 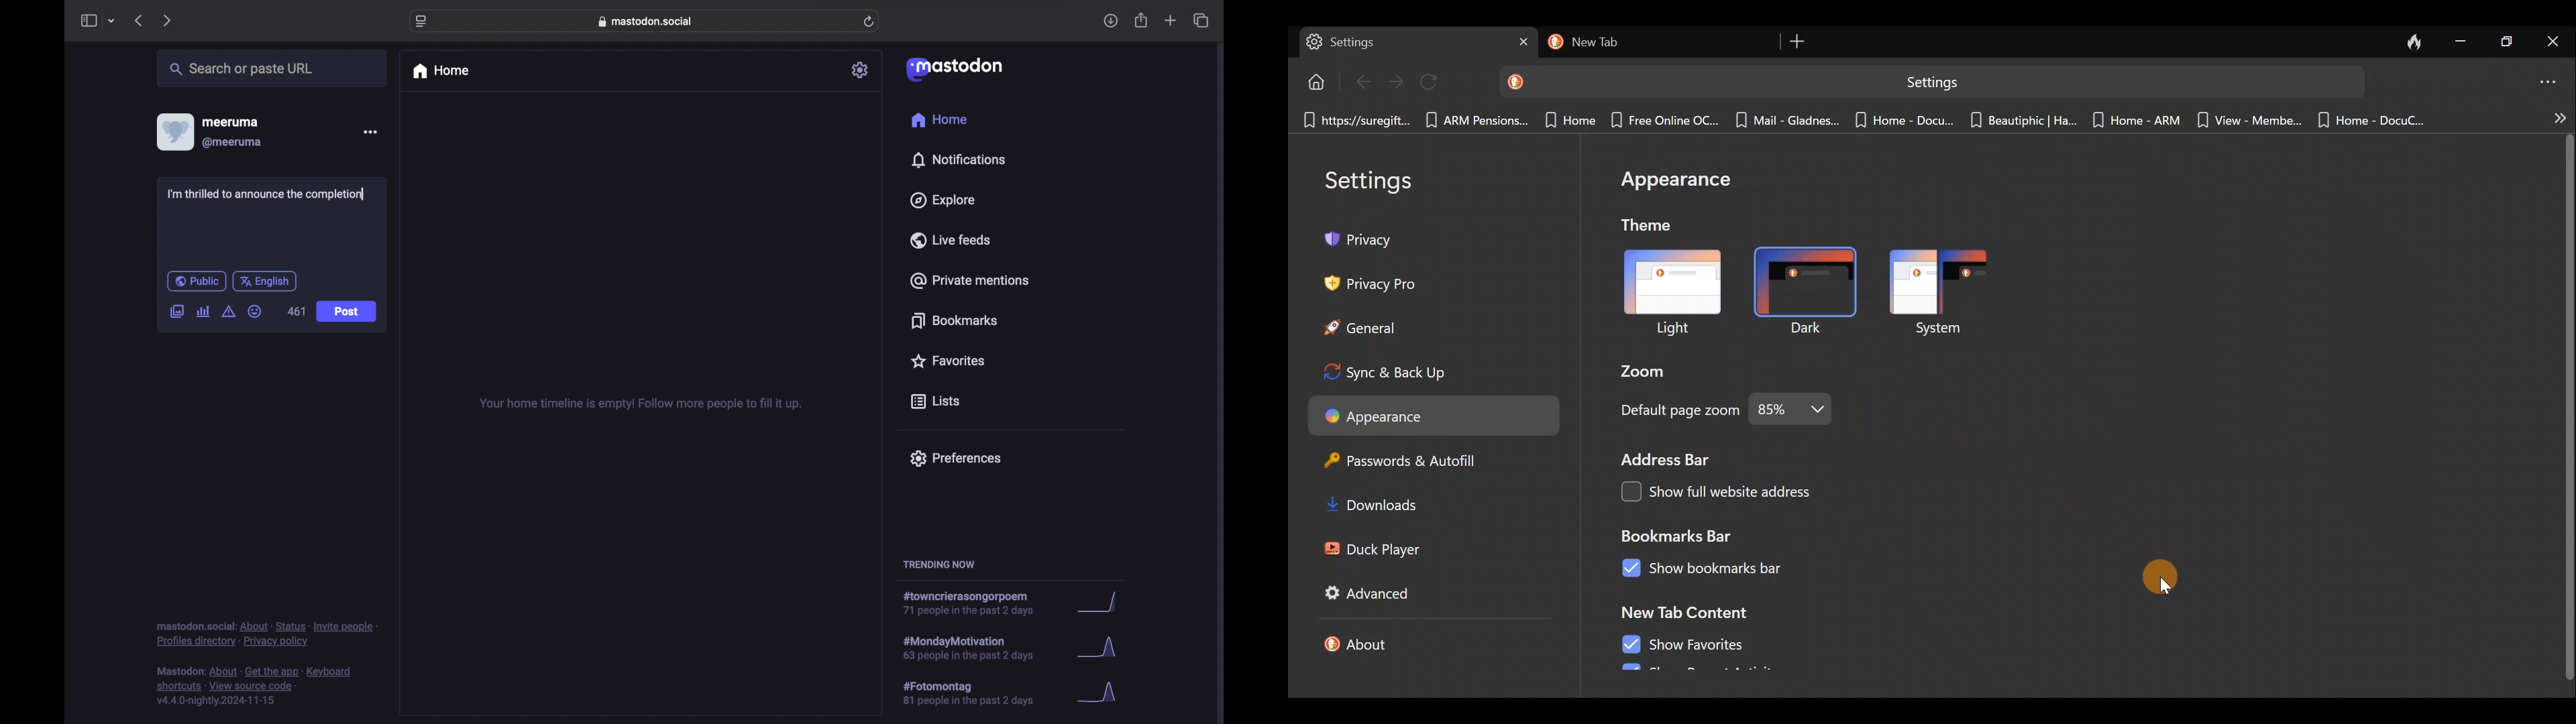 What do you see at coordinates (869, 21) in the screenshot?
I see `refresh` at bounding box center [869, 21].